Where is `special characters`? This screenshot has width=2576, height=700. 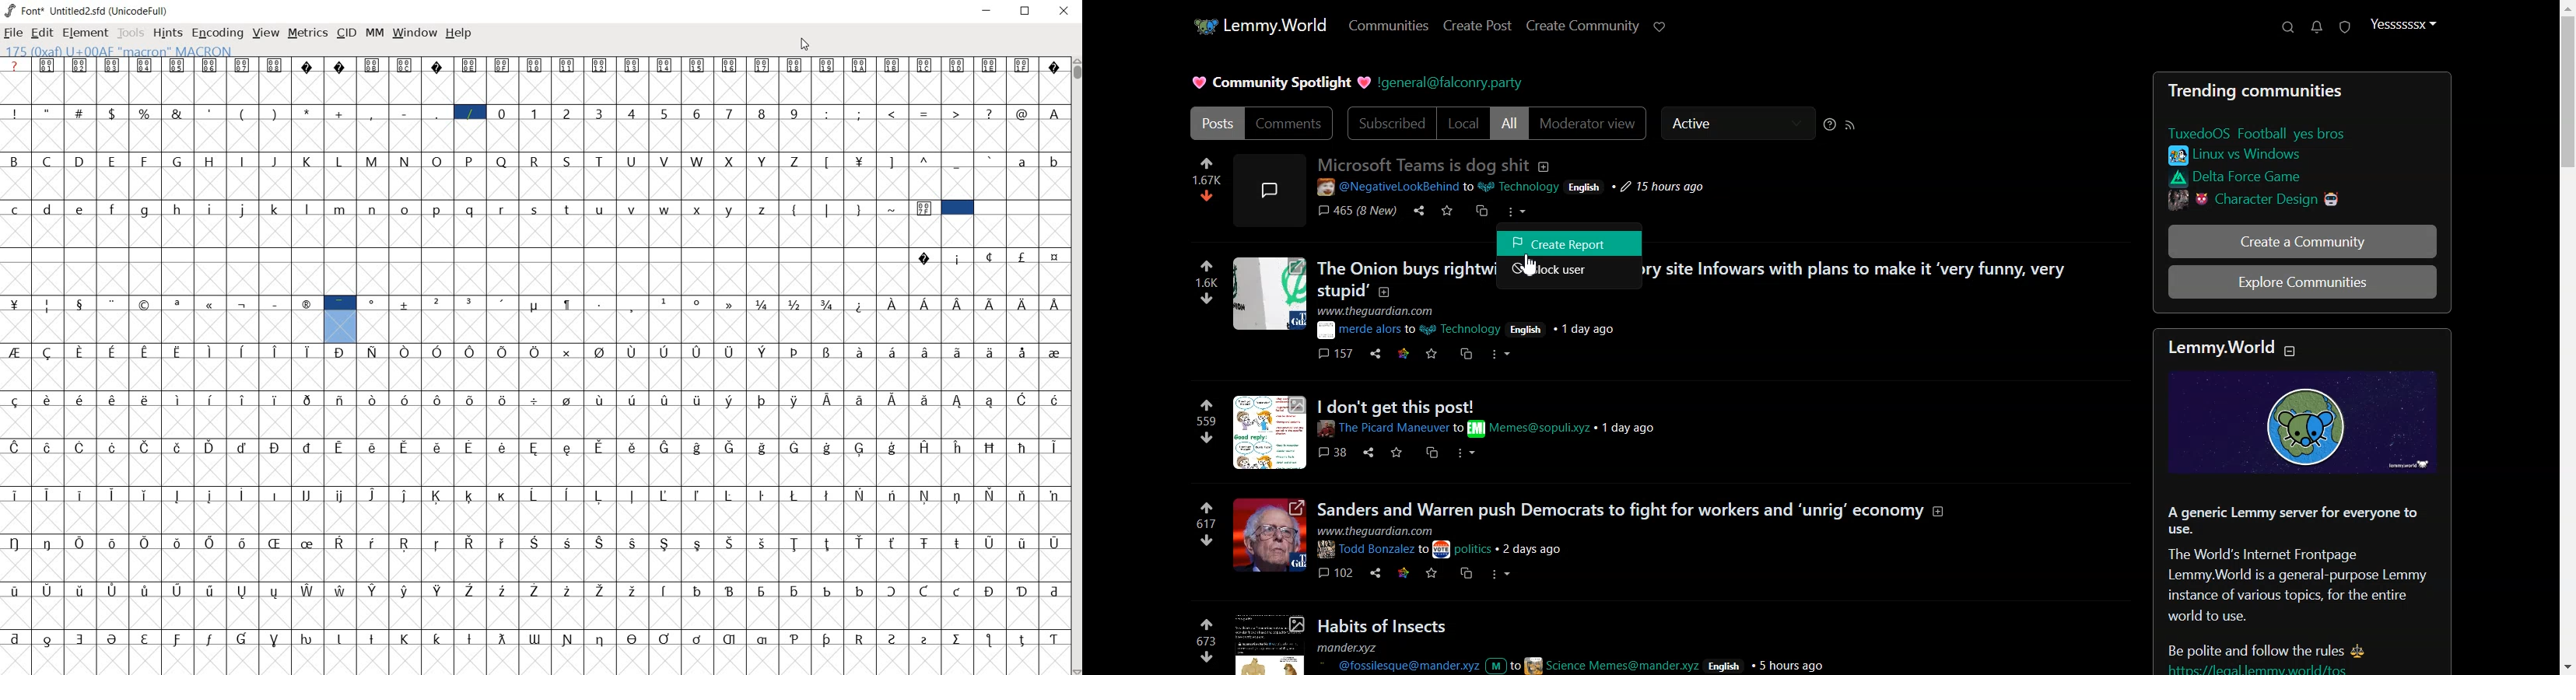
special characters is located at coordinates (858, 223).